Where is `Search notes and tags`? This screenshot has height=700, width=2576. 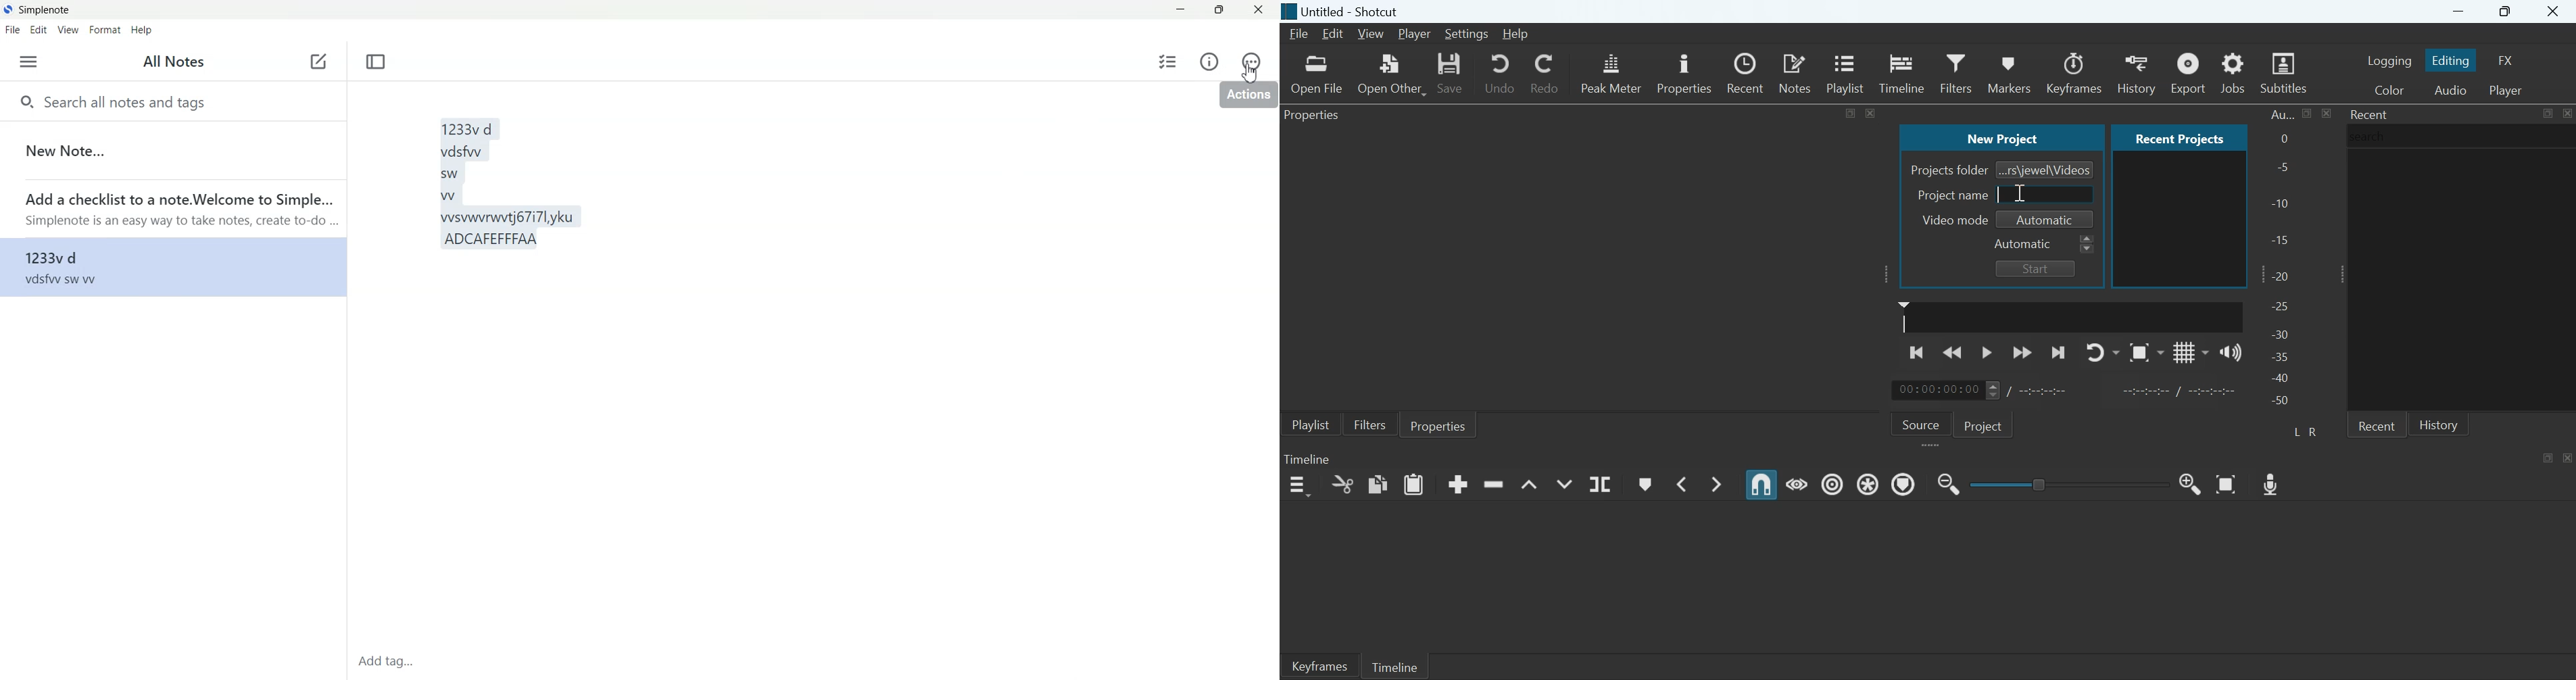 Search notes and tags is located at coordinates (172, 101).